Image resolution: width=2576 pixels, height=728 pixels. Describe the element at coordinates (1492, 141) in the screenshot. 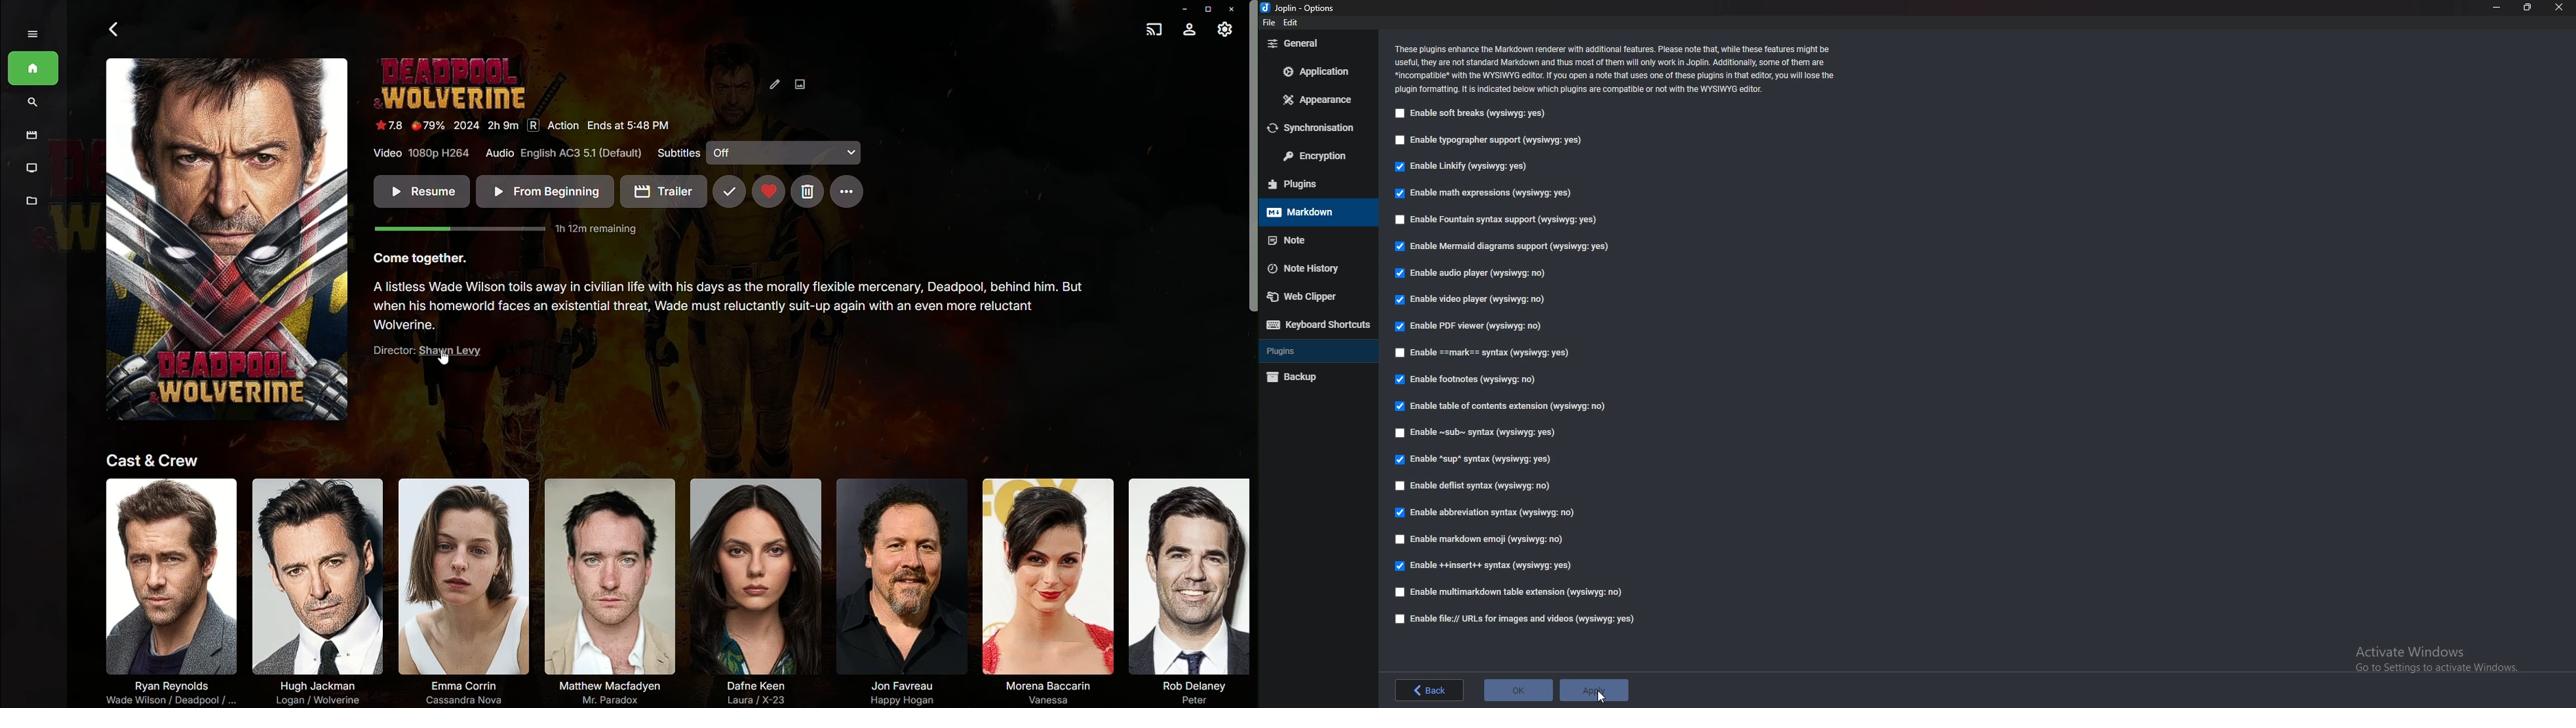

I see `Enable typographer support` at that location.